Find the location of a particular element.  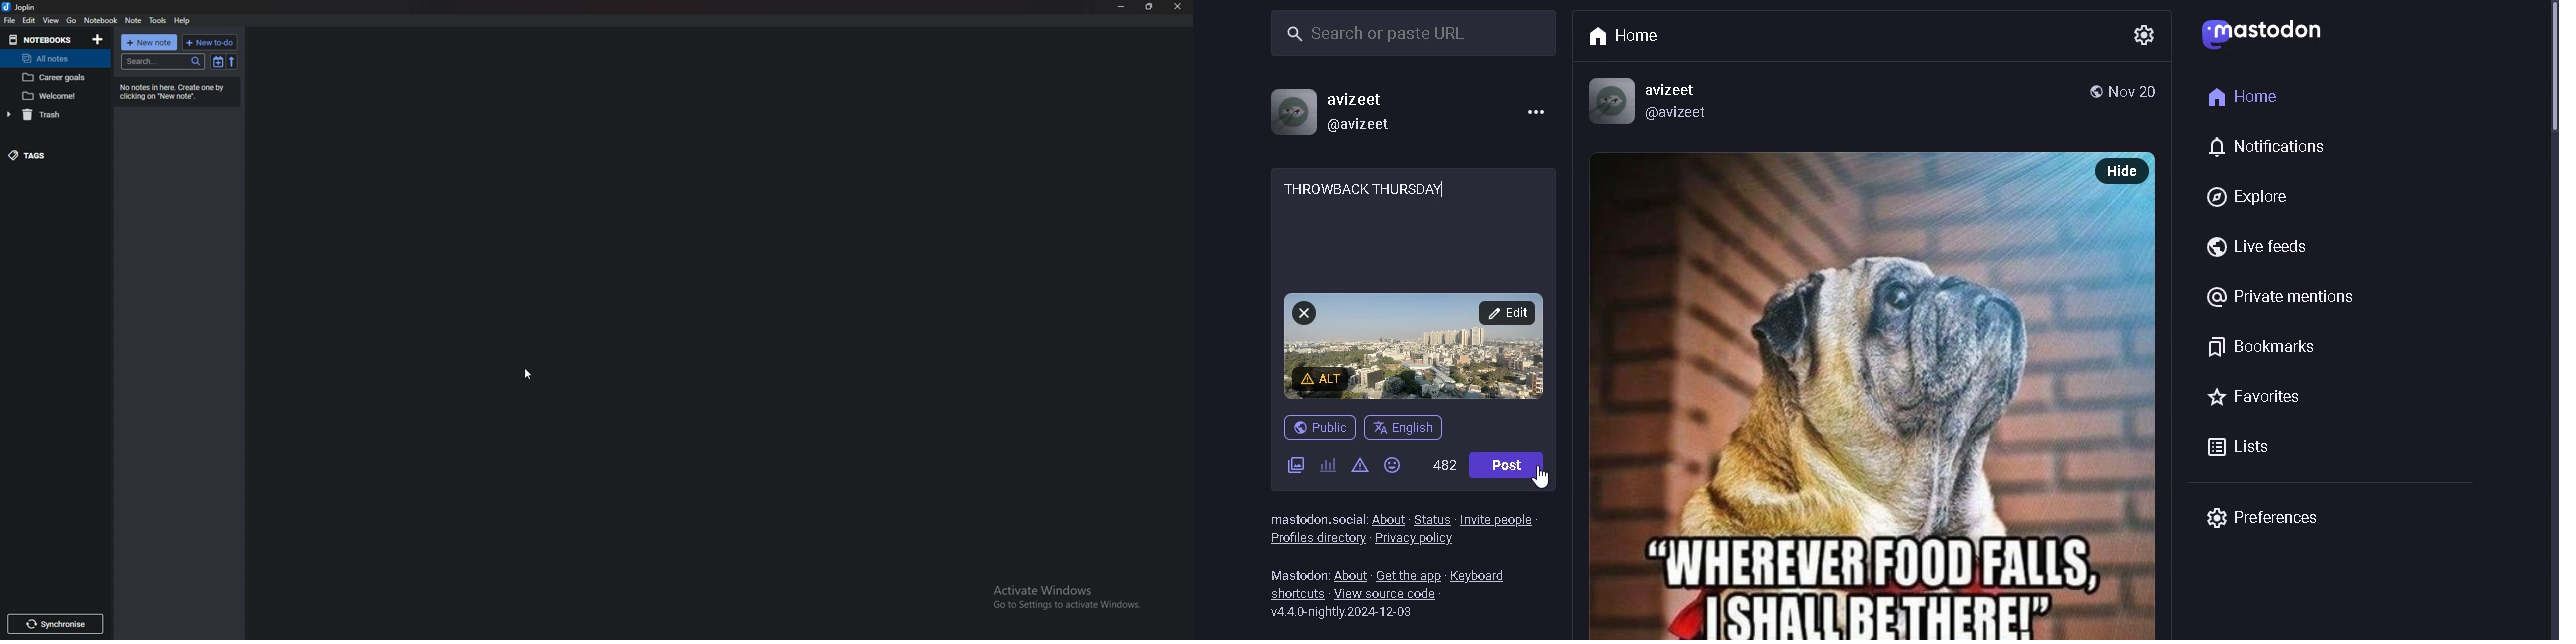

toggle sort is located at coordinates (217, 61).